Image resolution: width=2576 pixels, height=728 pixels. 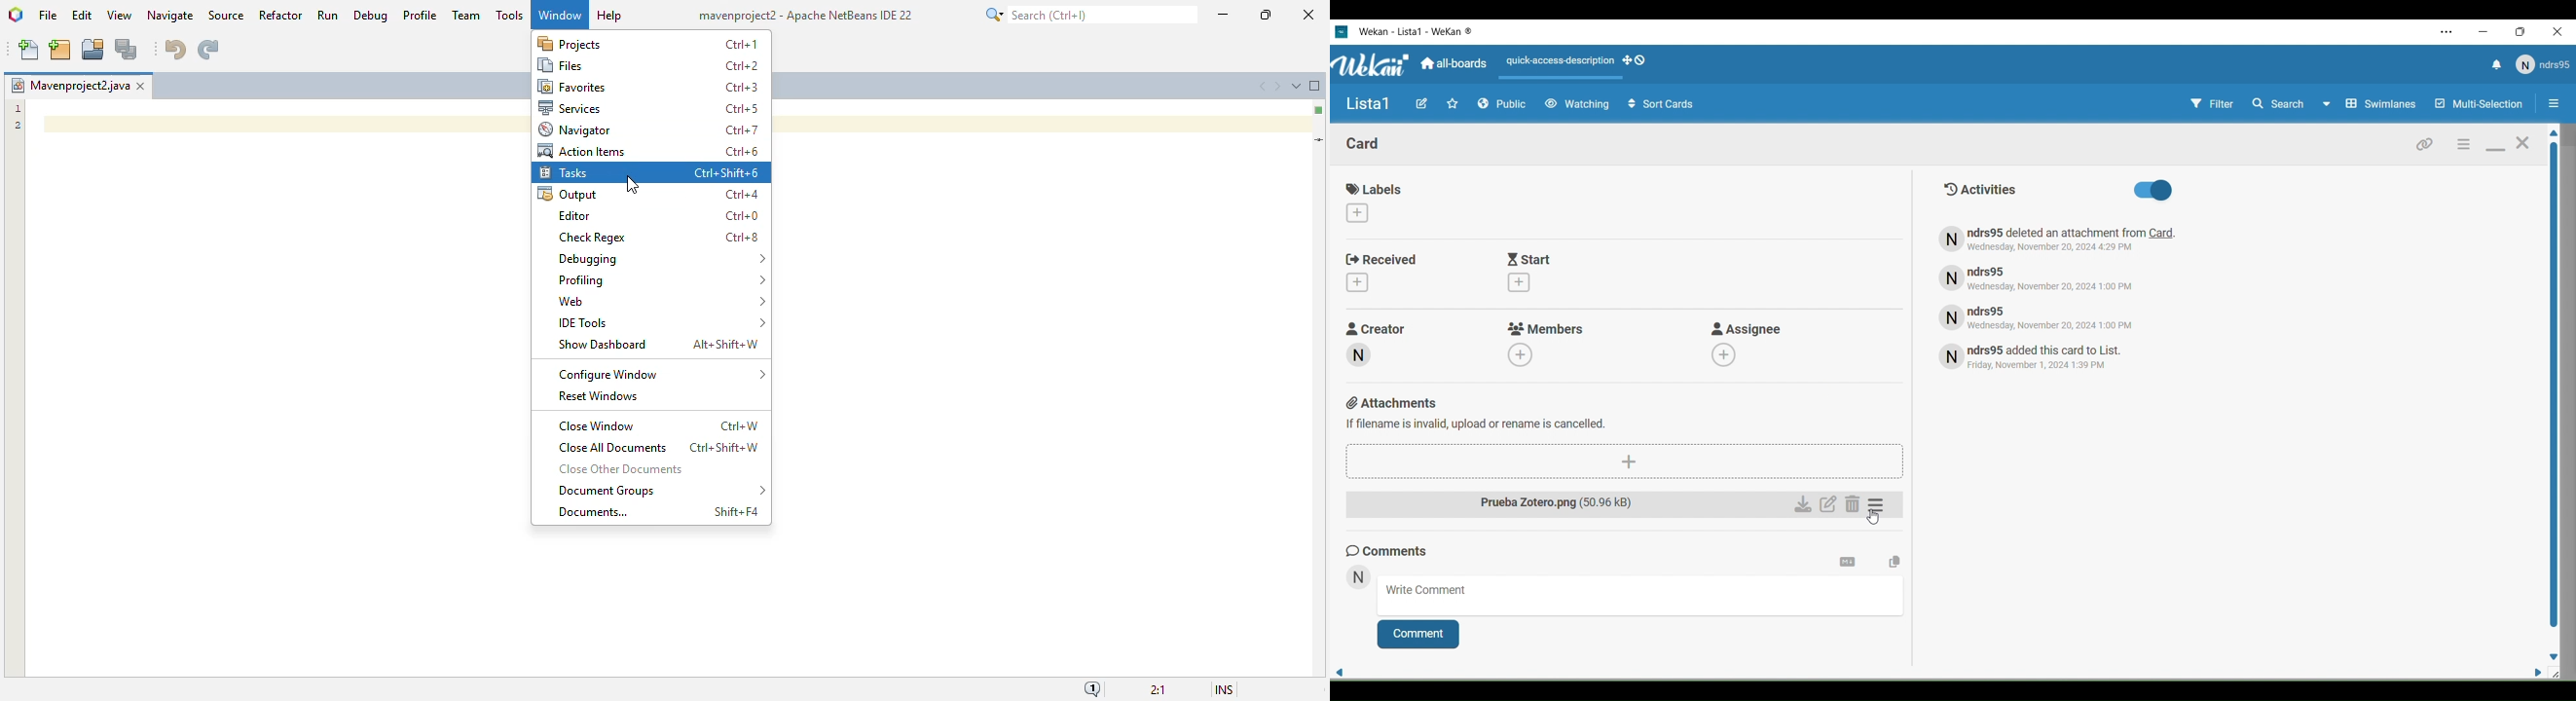 I want to click on tasks, so click(x=563, y=173).